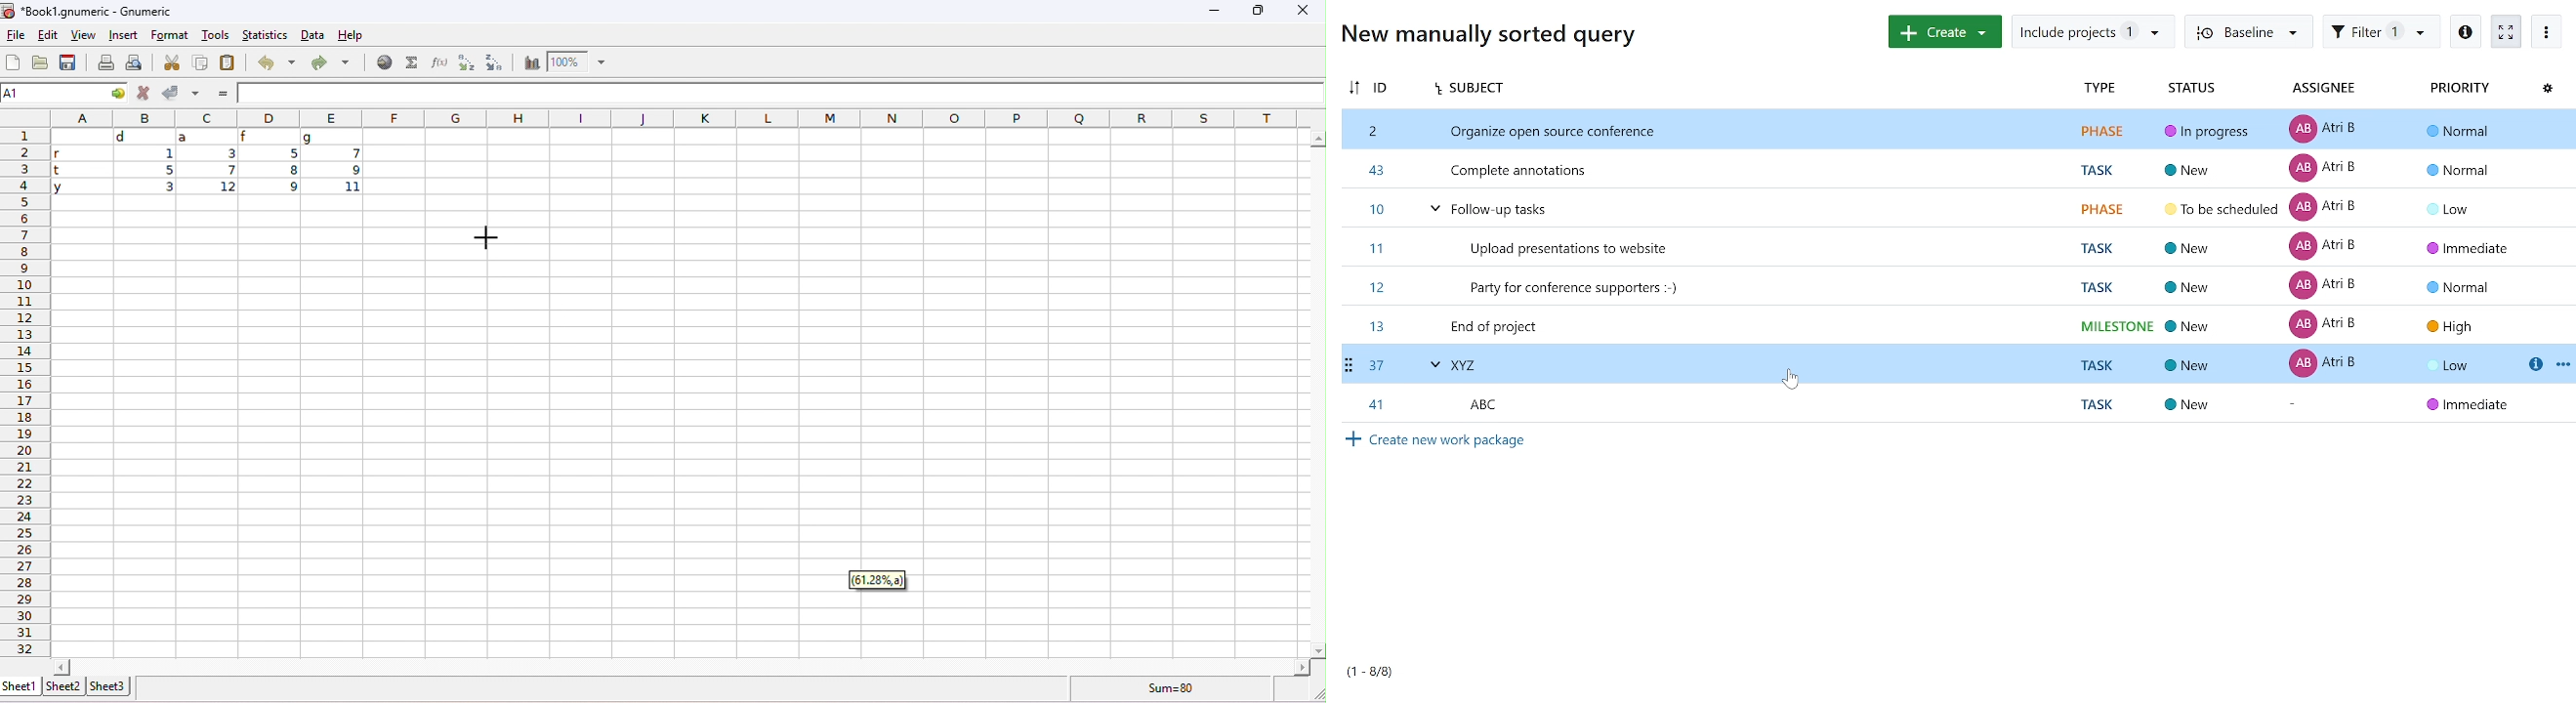 The height and width of the screenshot is (728, 2576). I want to click on edit, so click(50, 36).